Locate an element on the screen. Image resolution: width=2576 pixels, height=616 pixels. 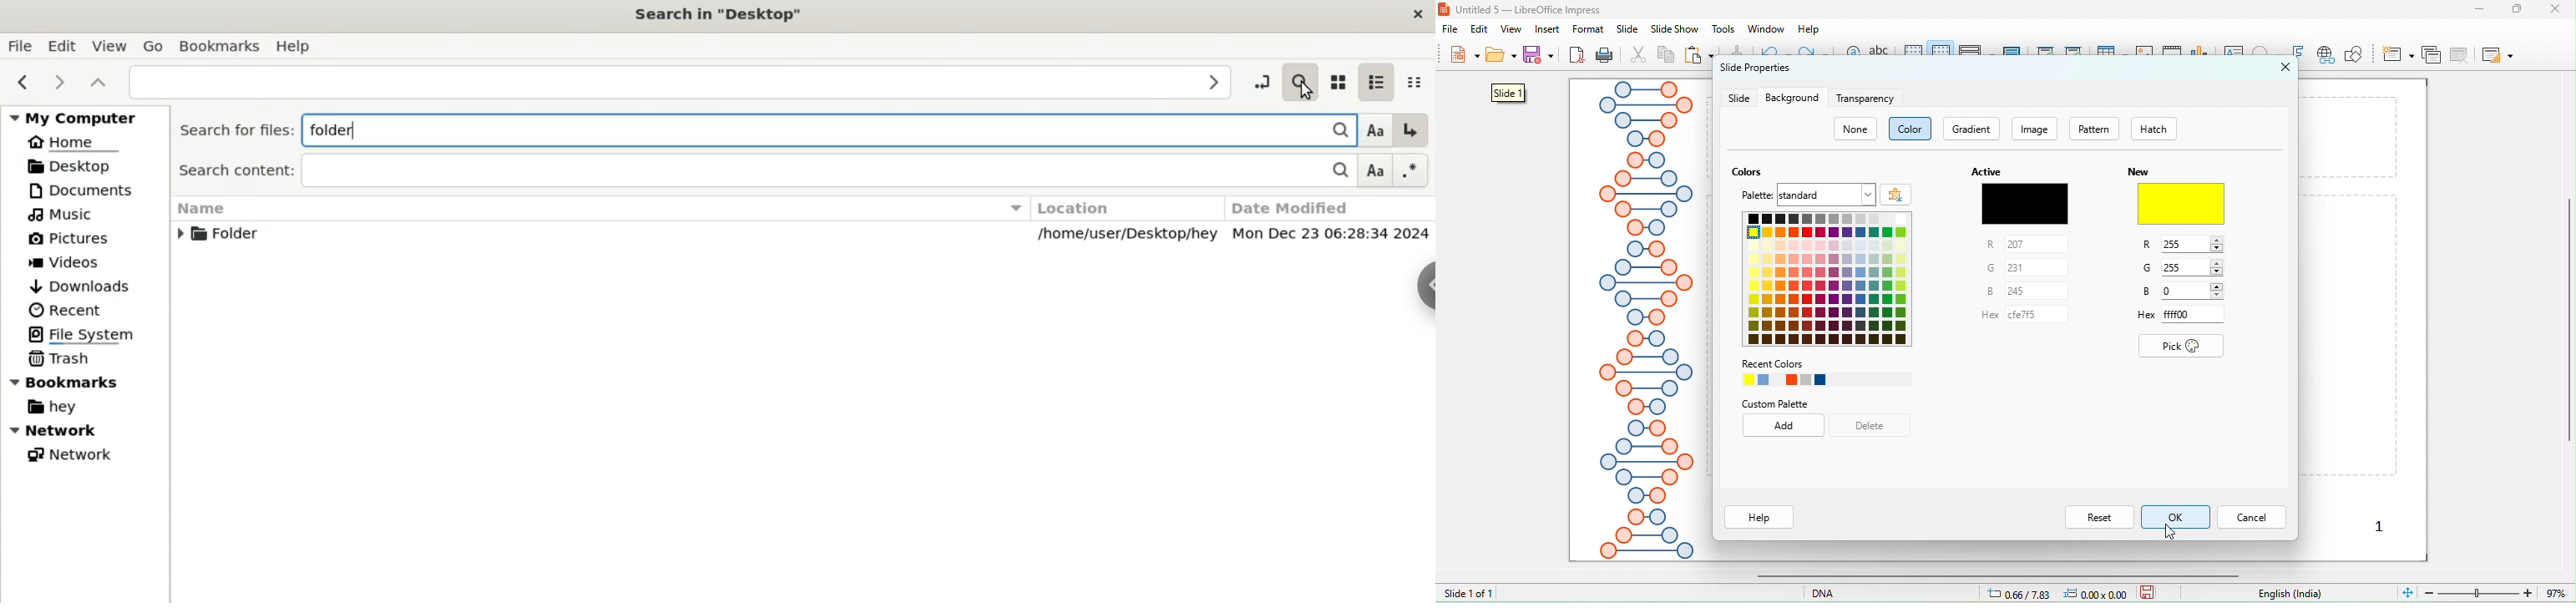
slide layout is located at coordinates (2497, 54).